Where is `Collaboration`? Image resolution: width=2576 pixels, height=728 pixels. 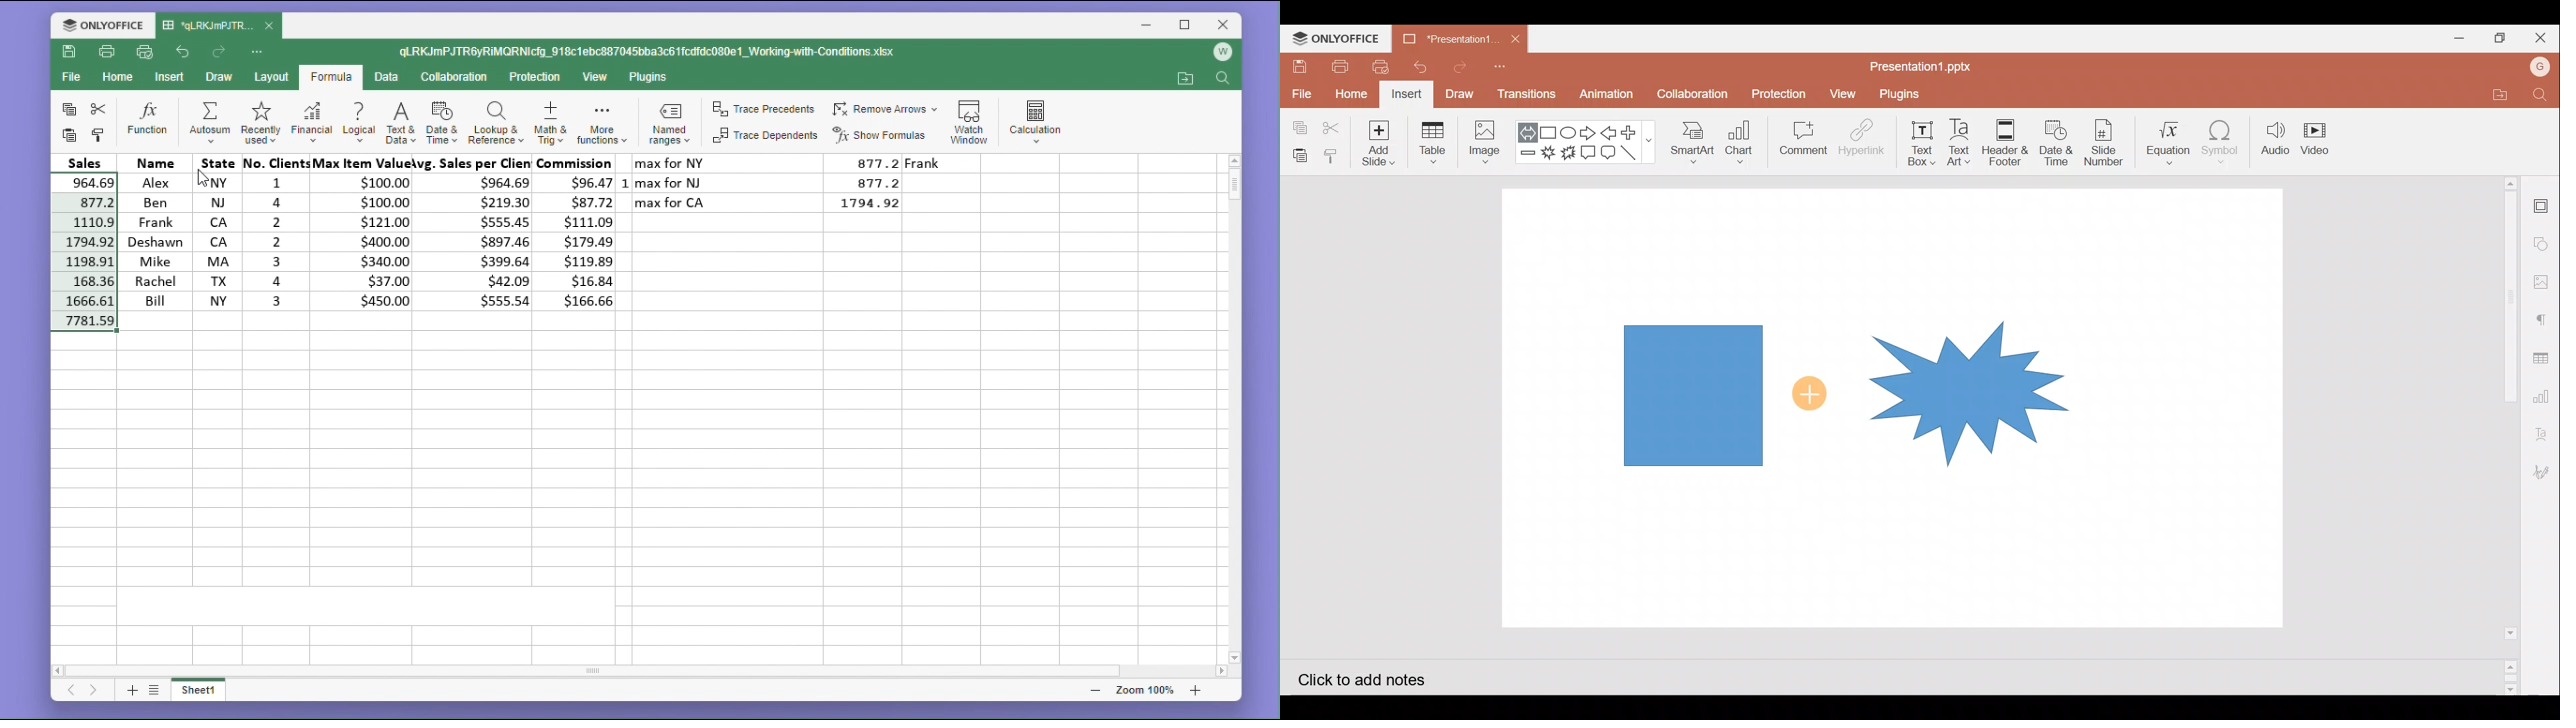 Collaboration is located at coordinates (1693, 89).